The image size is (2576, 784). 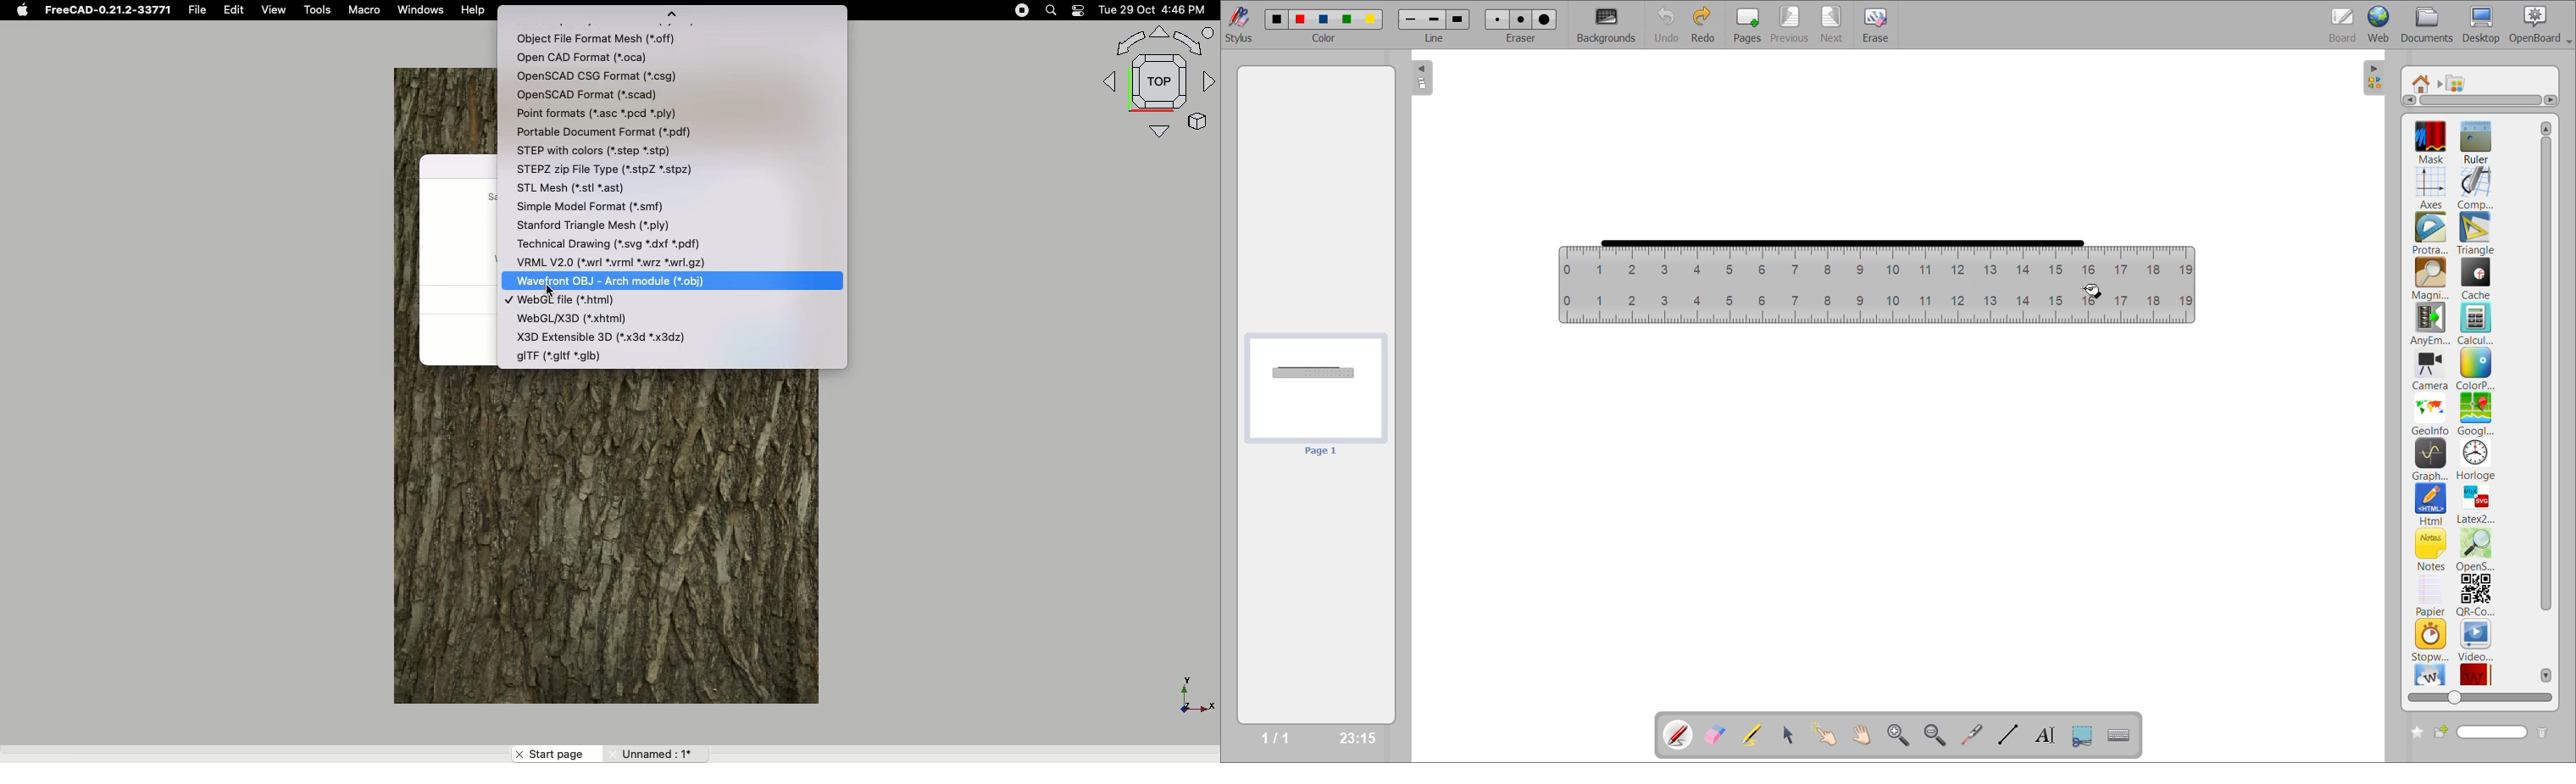 I want to click on Apple logo, so click(x=21, y=10).